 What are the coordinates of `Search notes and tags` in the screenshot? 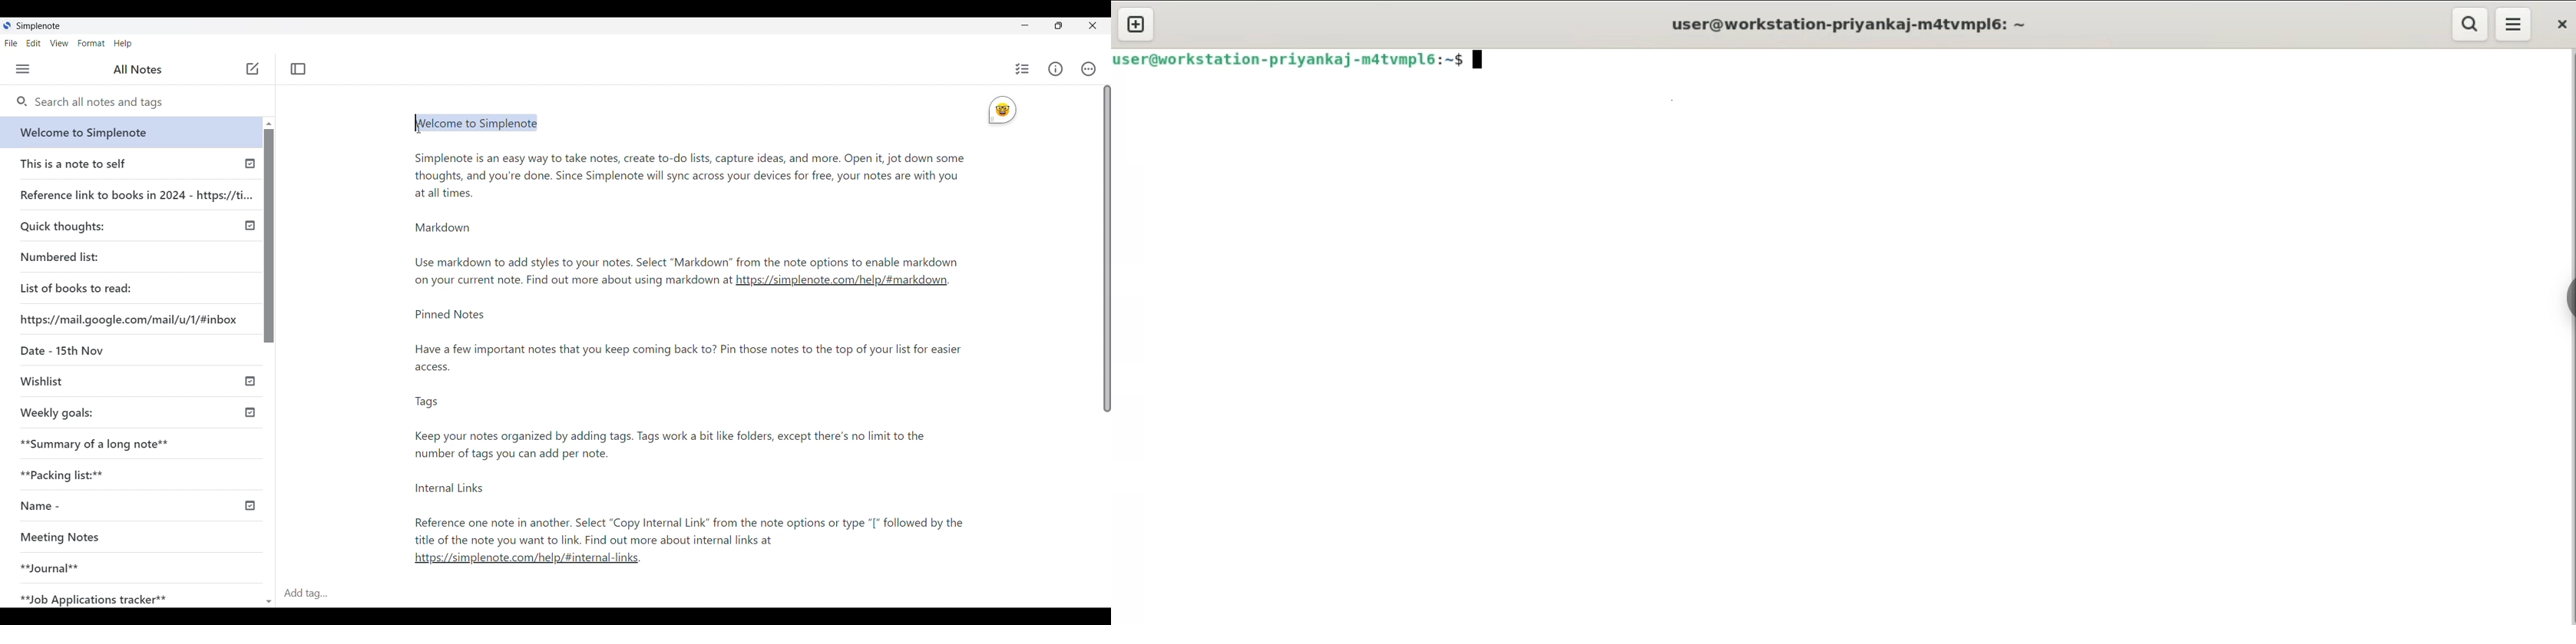 It's located at (145, 103).